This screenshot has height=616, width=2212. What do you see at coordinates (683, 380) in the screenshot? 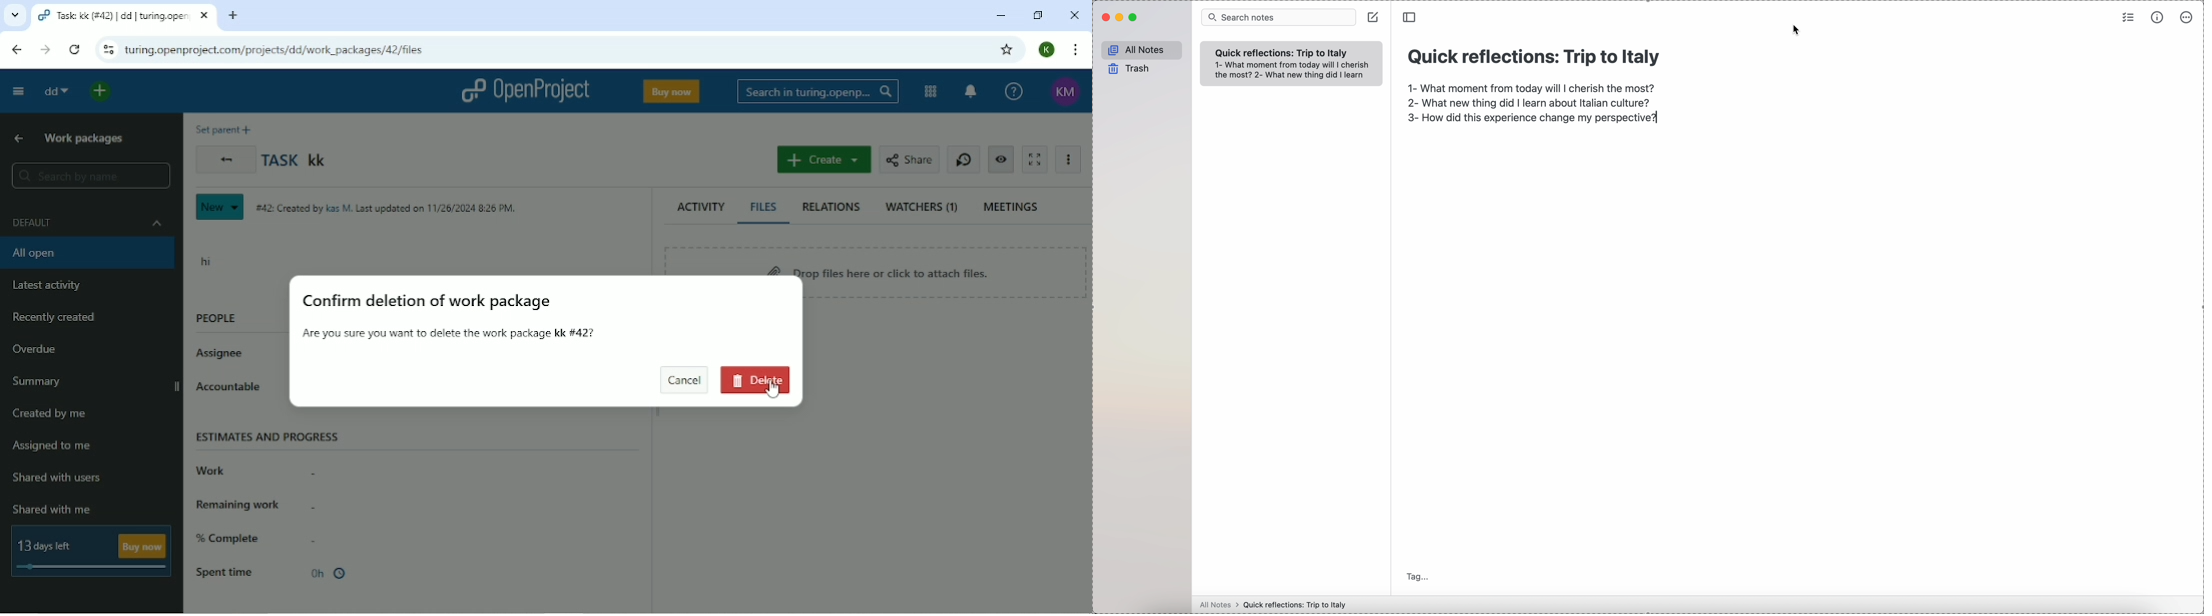
I see `Cancel` at bounding box center [683, 380].